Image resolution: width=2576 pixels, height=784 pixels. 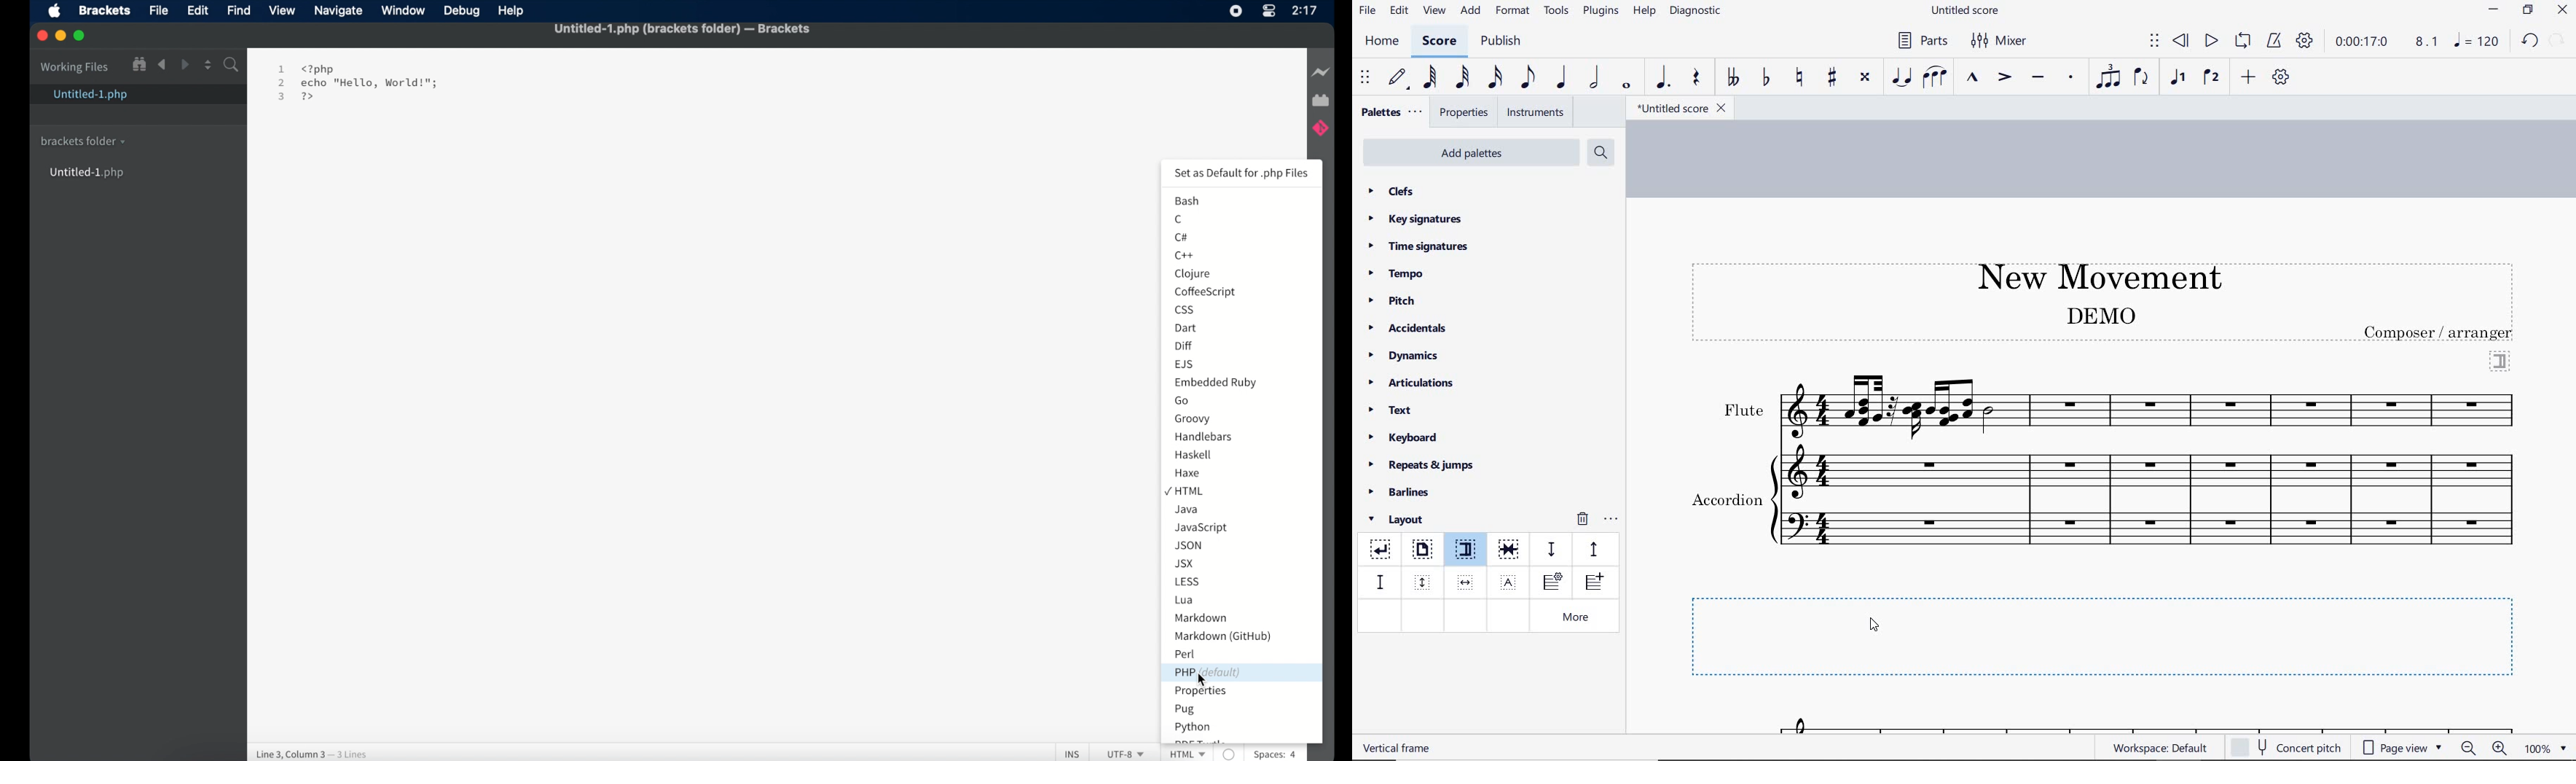 I want to click on default (step time), so click(x=1399, y=78).